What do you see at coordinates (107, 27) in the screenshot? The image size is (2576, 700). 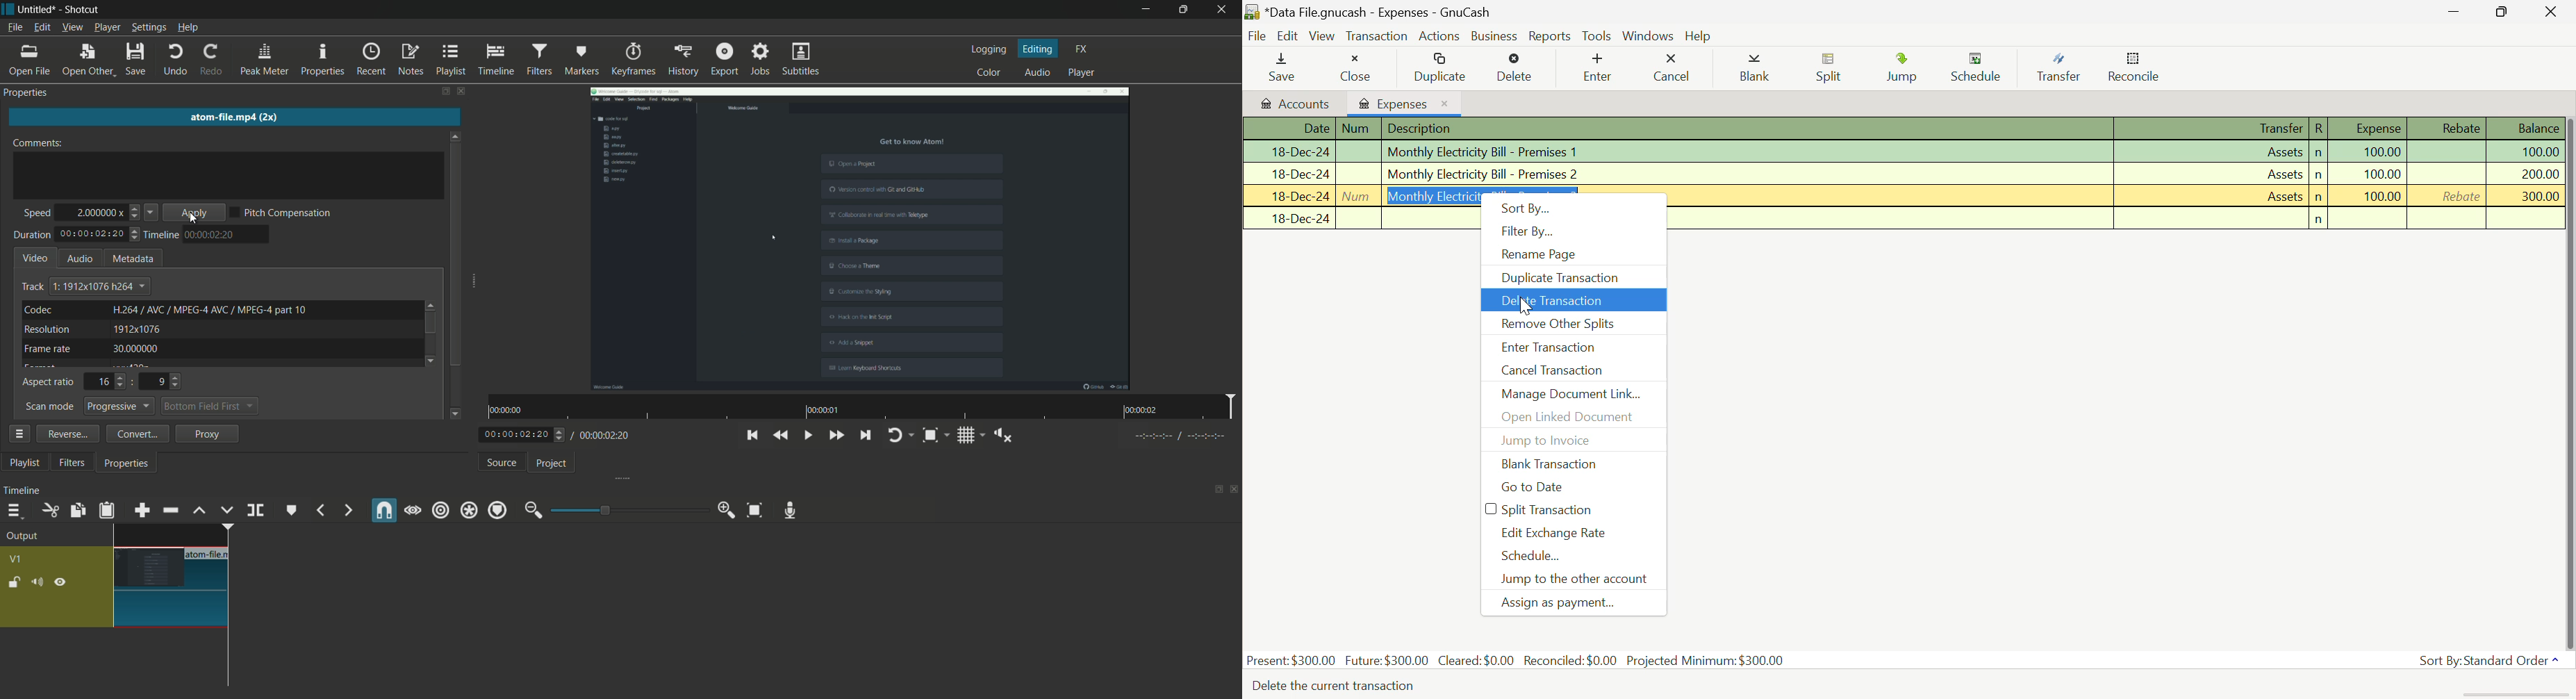 I see `player menu` at bounding box center [107, 27].